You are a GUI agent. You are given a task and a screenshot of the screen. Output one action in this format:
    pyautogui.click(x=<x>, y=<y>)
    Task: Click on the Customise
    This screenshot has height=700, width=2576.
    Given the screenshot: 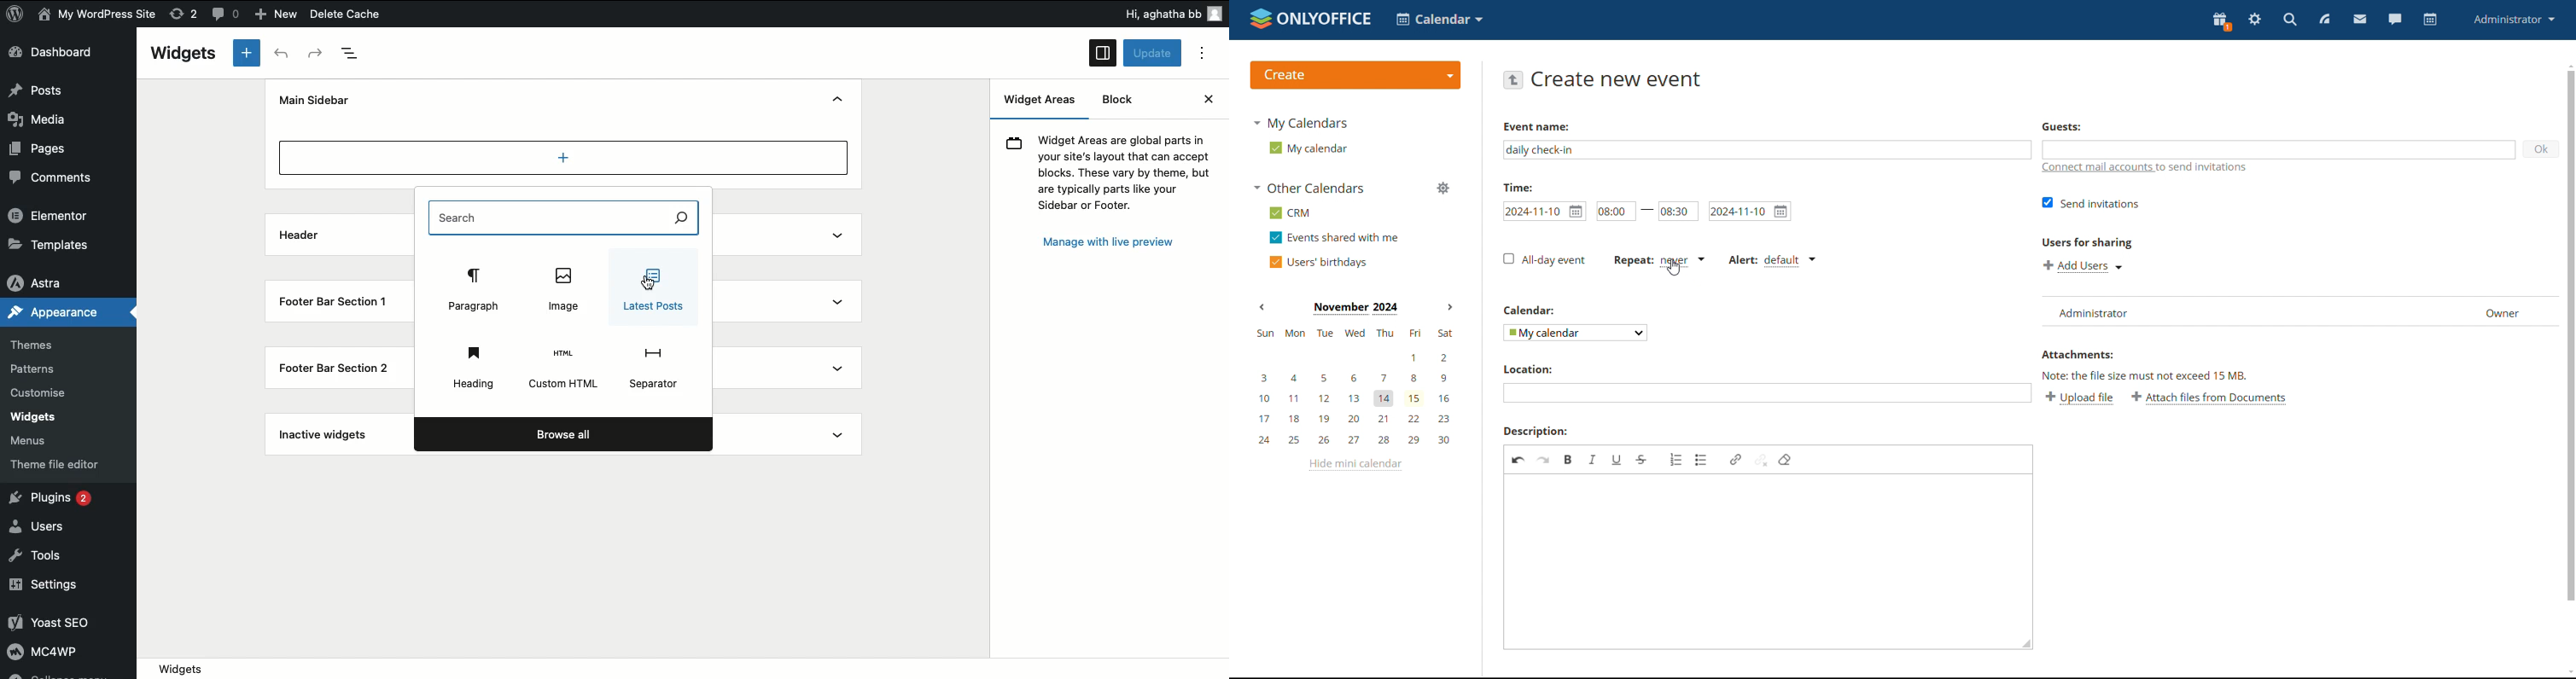 What is the action you would take?
    pyautogui.click(x=39, y=390)
    